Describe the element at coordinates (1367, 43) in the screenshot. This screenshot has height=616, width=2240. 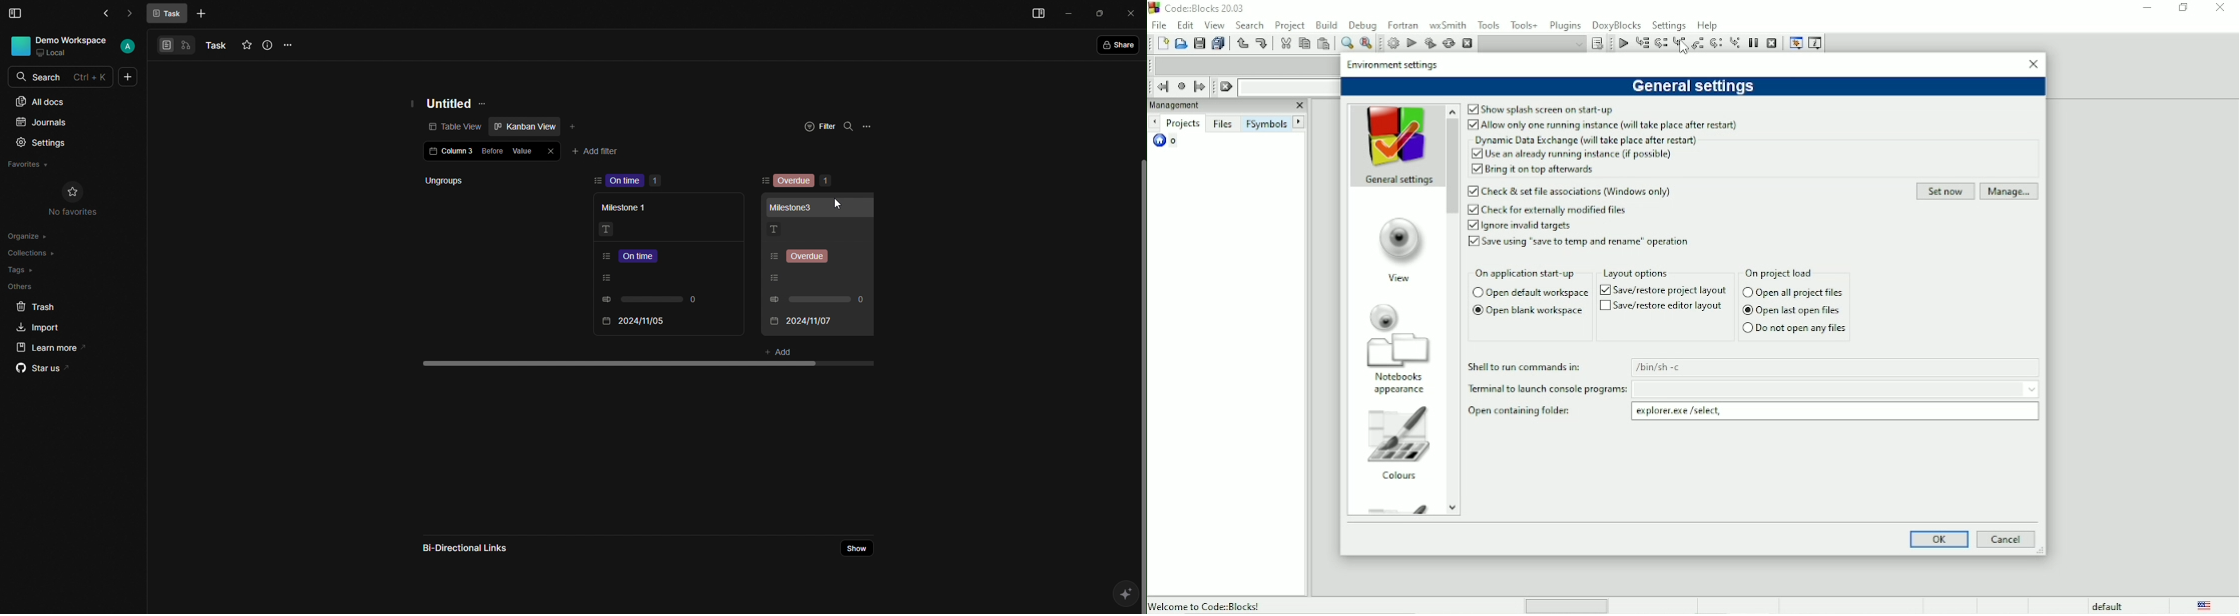
I see `Replace` at that location.